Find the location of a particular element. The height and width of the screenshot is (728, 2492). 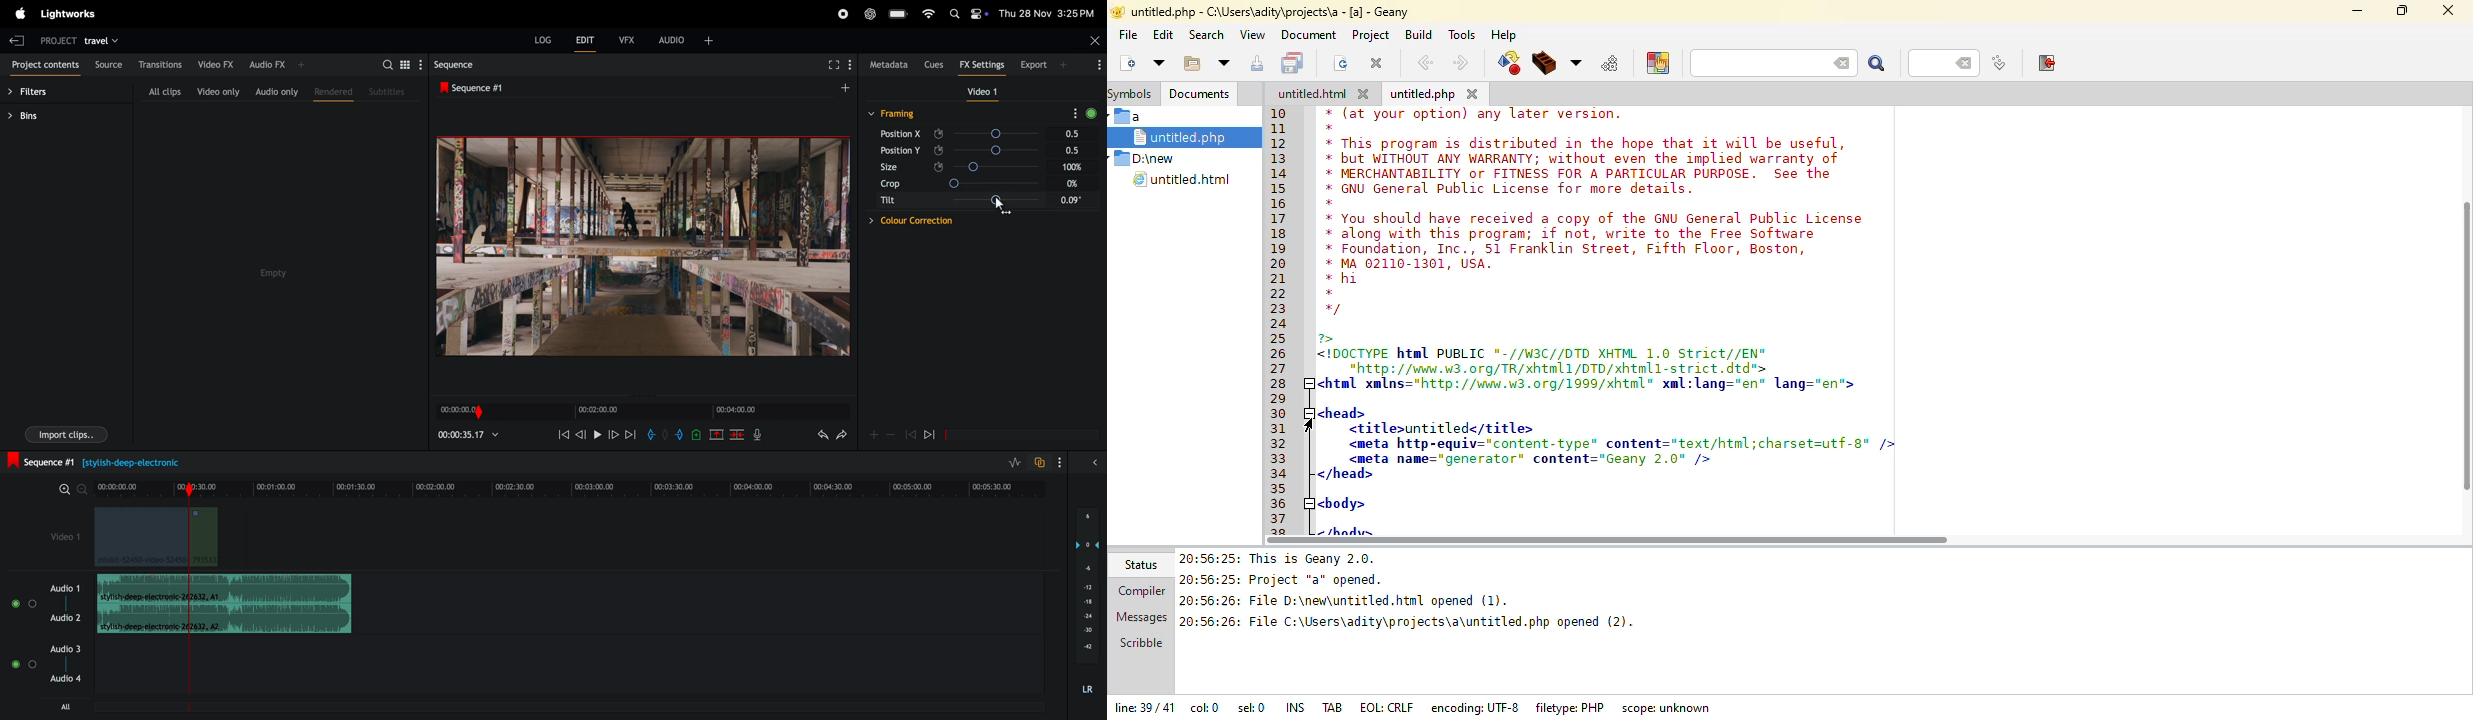

add out mark is located at coordinates (680, 434).